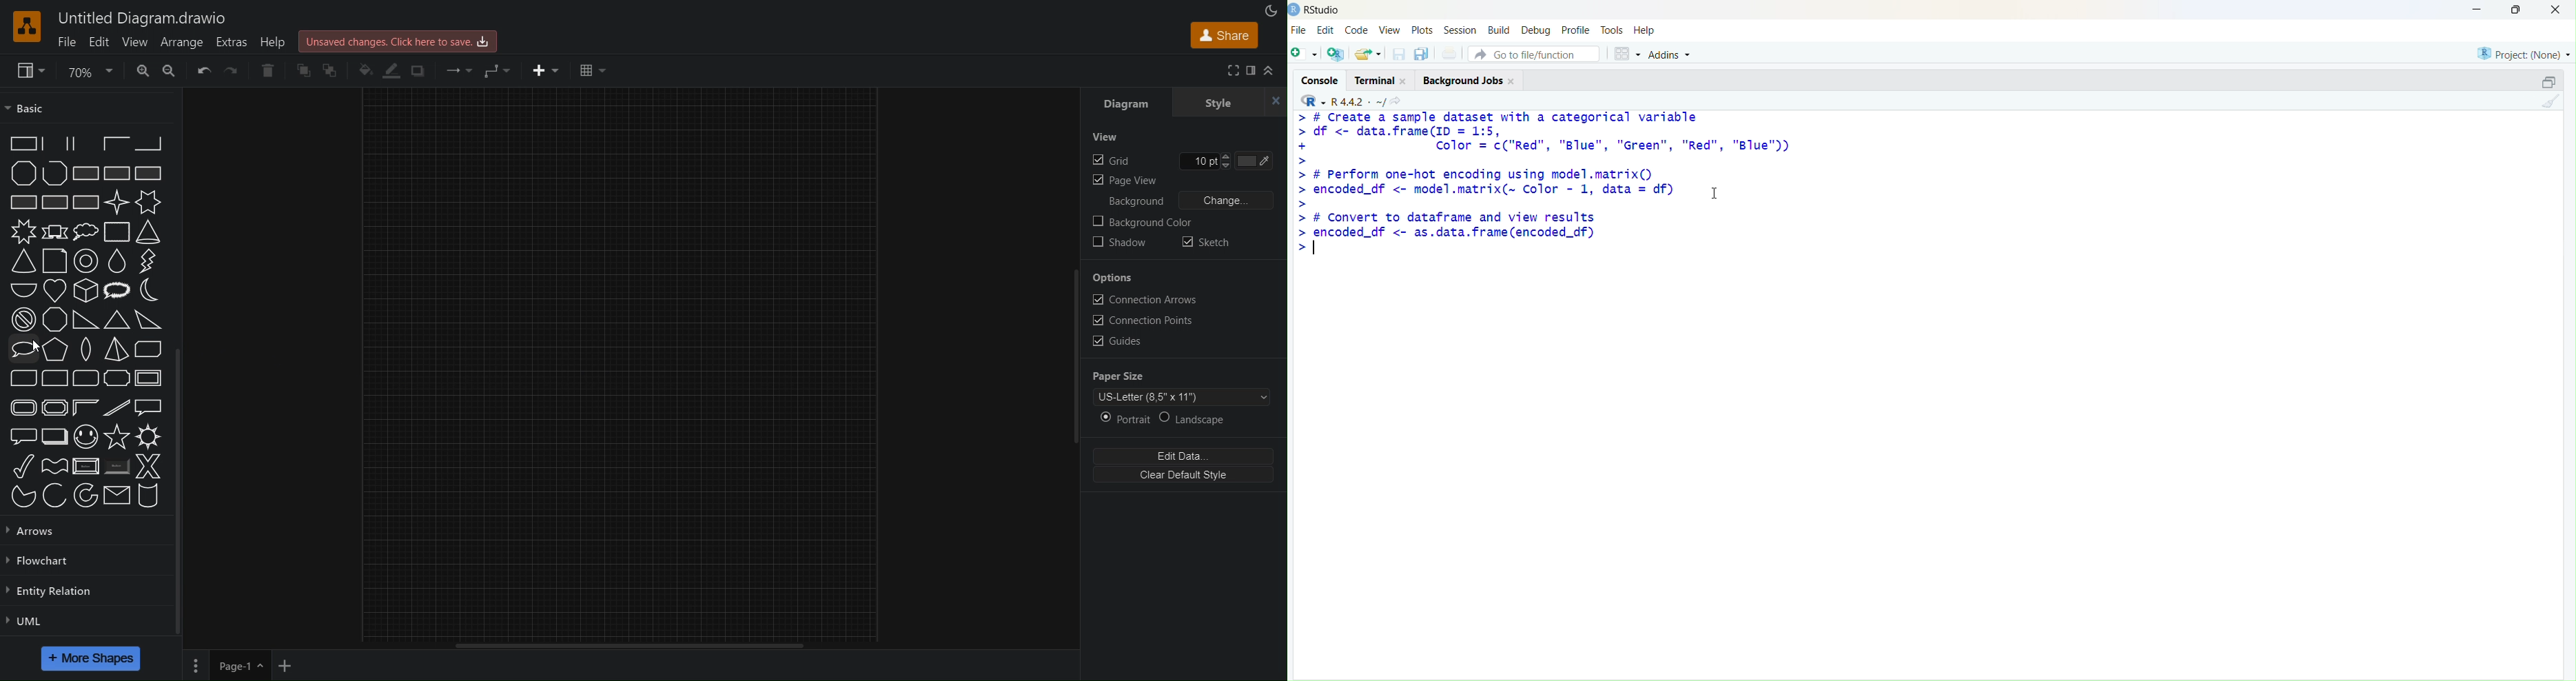 The image size is (2576, 700). Describe the element at coordinates (1233, 70) in the screenshot. I see `Full Screen` at that location.